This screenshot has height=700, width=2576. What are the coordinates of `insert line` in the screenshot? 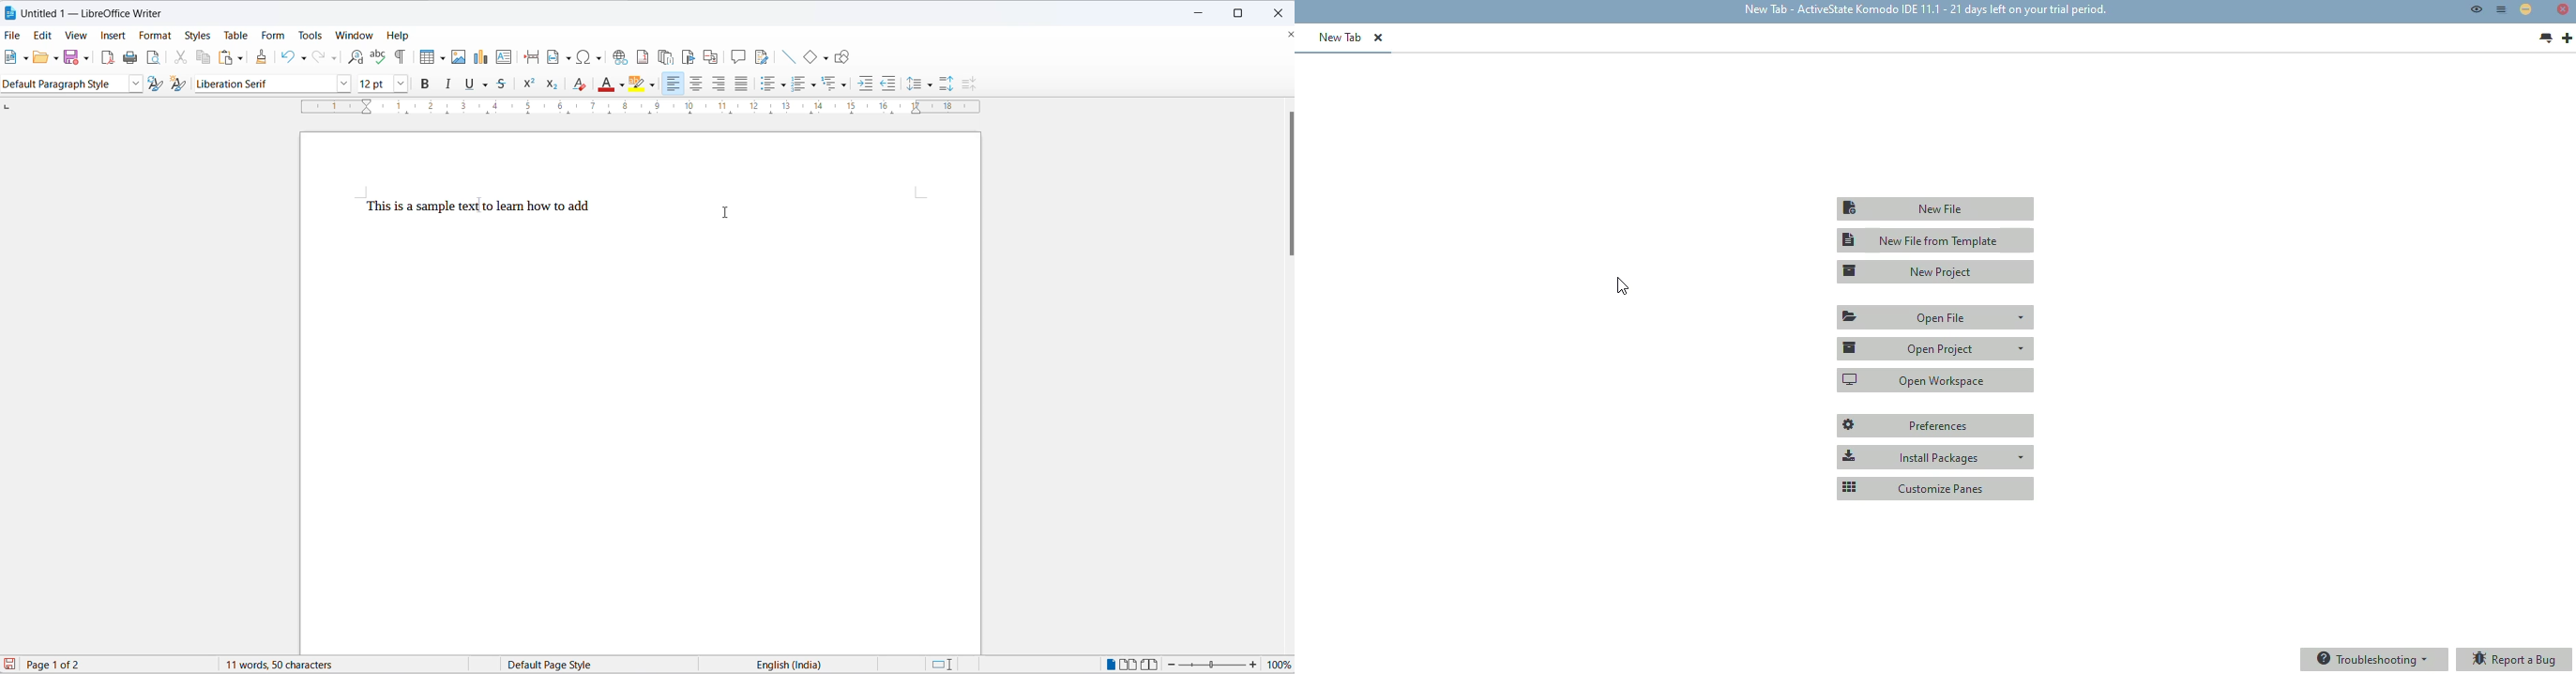 It's located at (789, 58).